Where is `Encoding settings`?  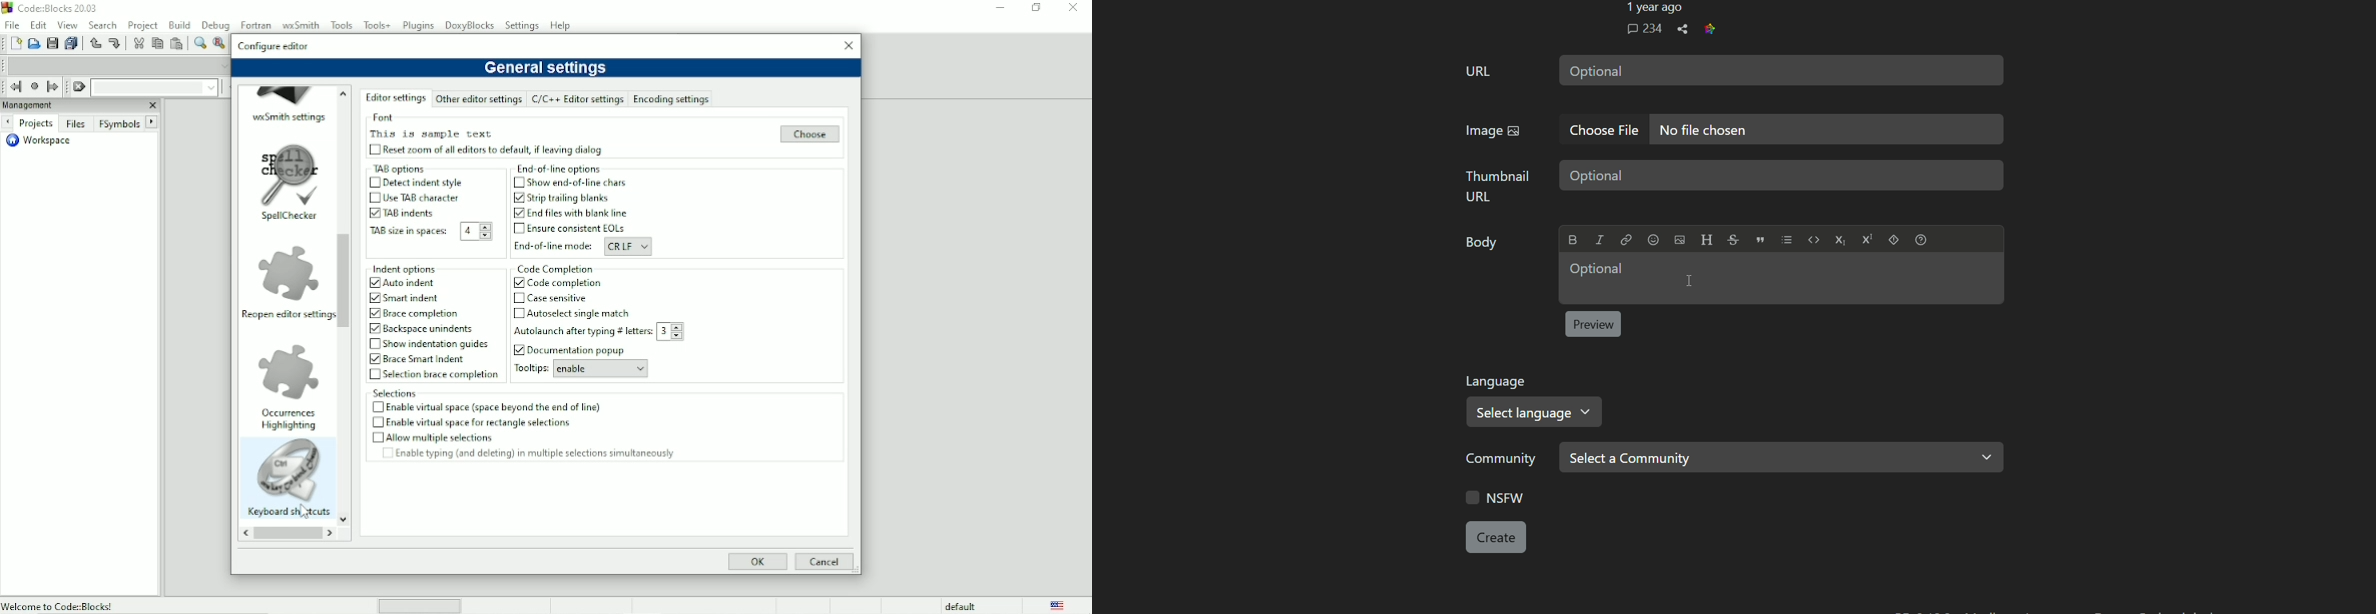 Encoding settings is located at coordinates (670, 98).